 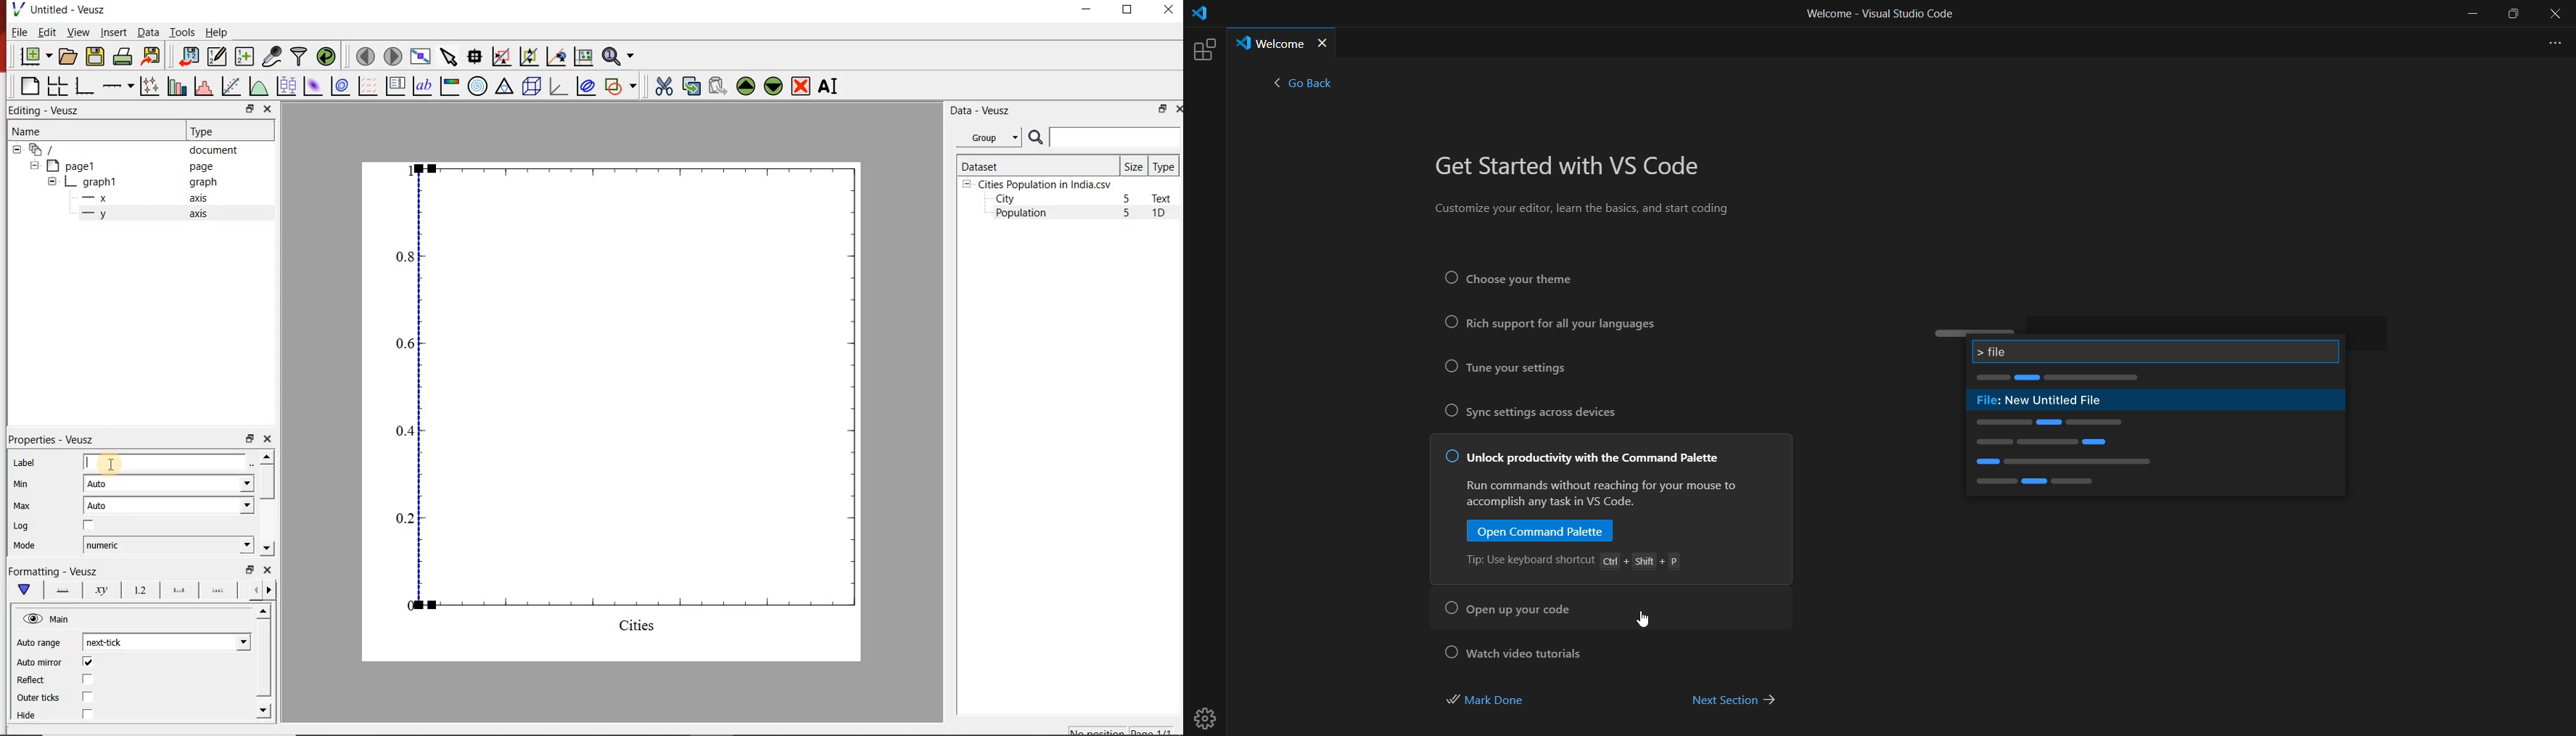 What do you see at coordinates (87, 662) in the screenshot?
I see `check/uncheck` at bounding box center [87, 662].